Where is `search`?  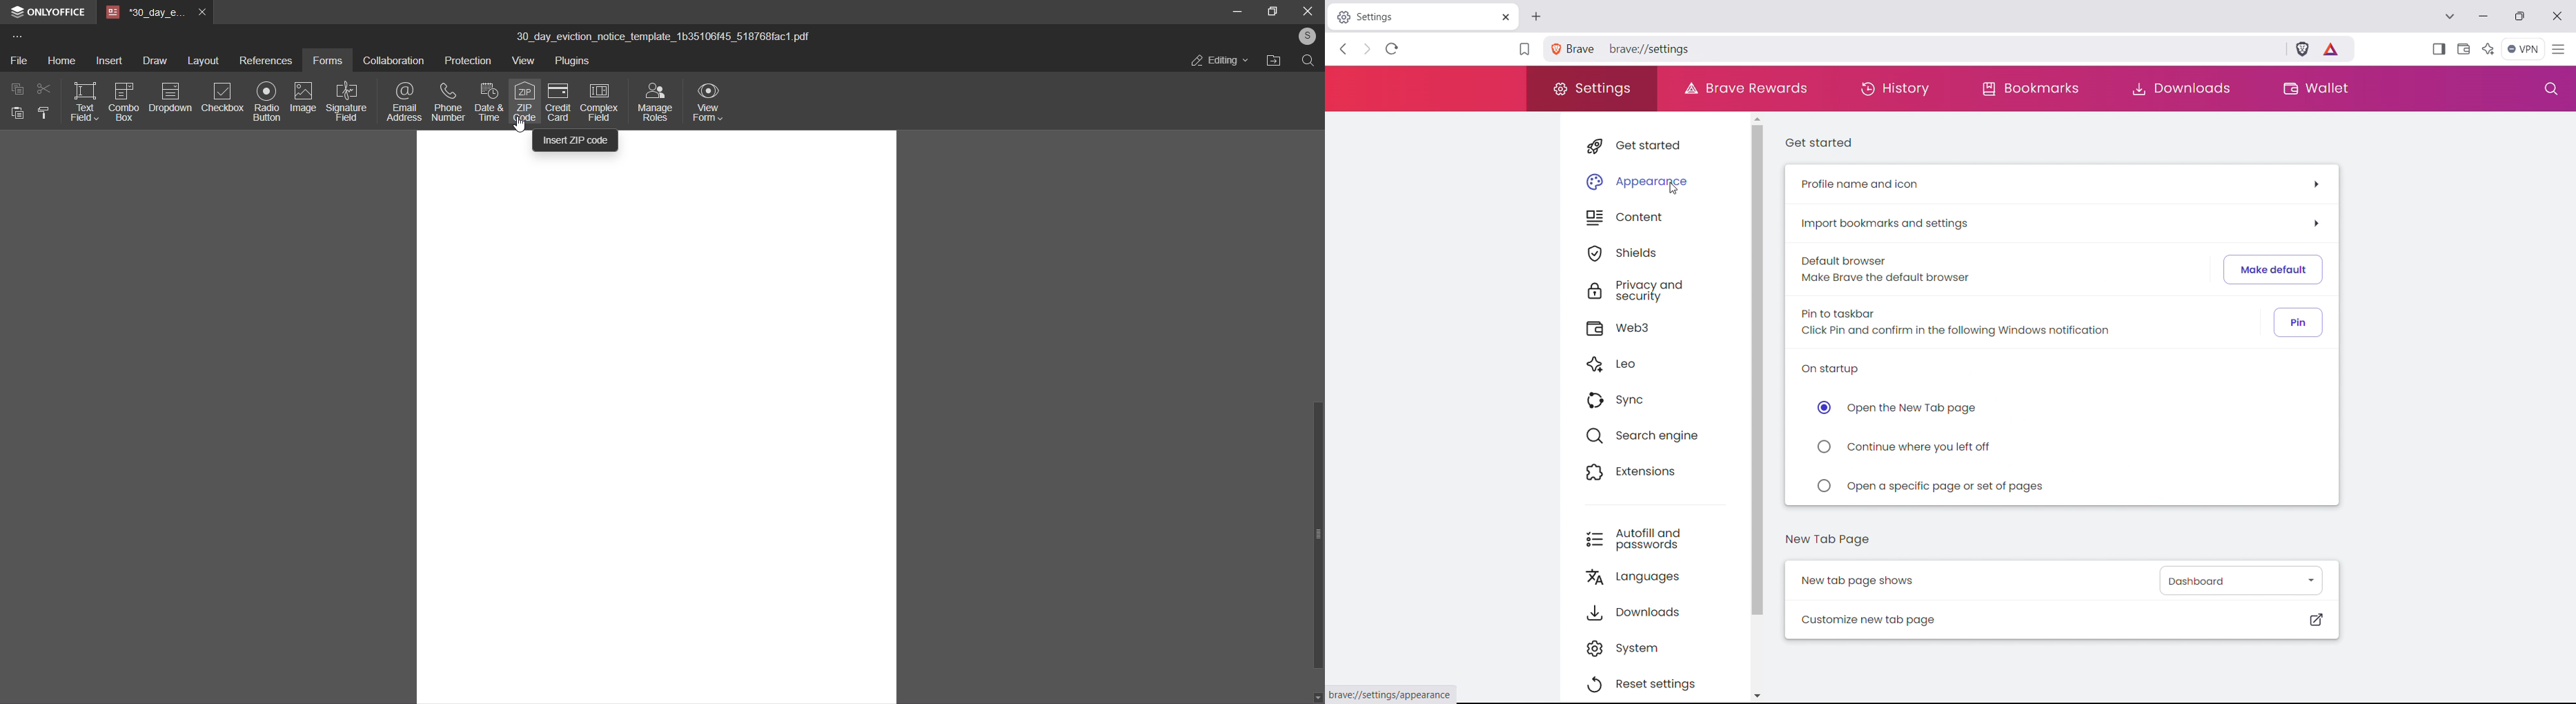
search is located at coordinates (1307, 61).